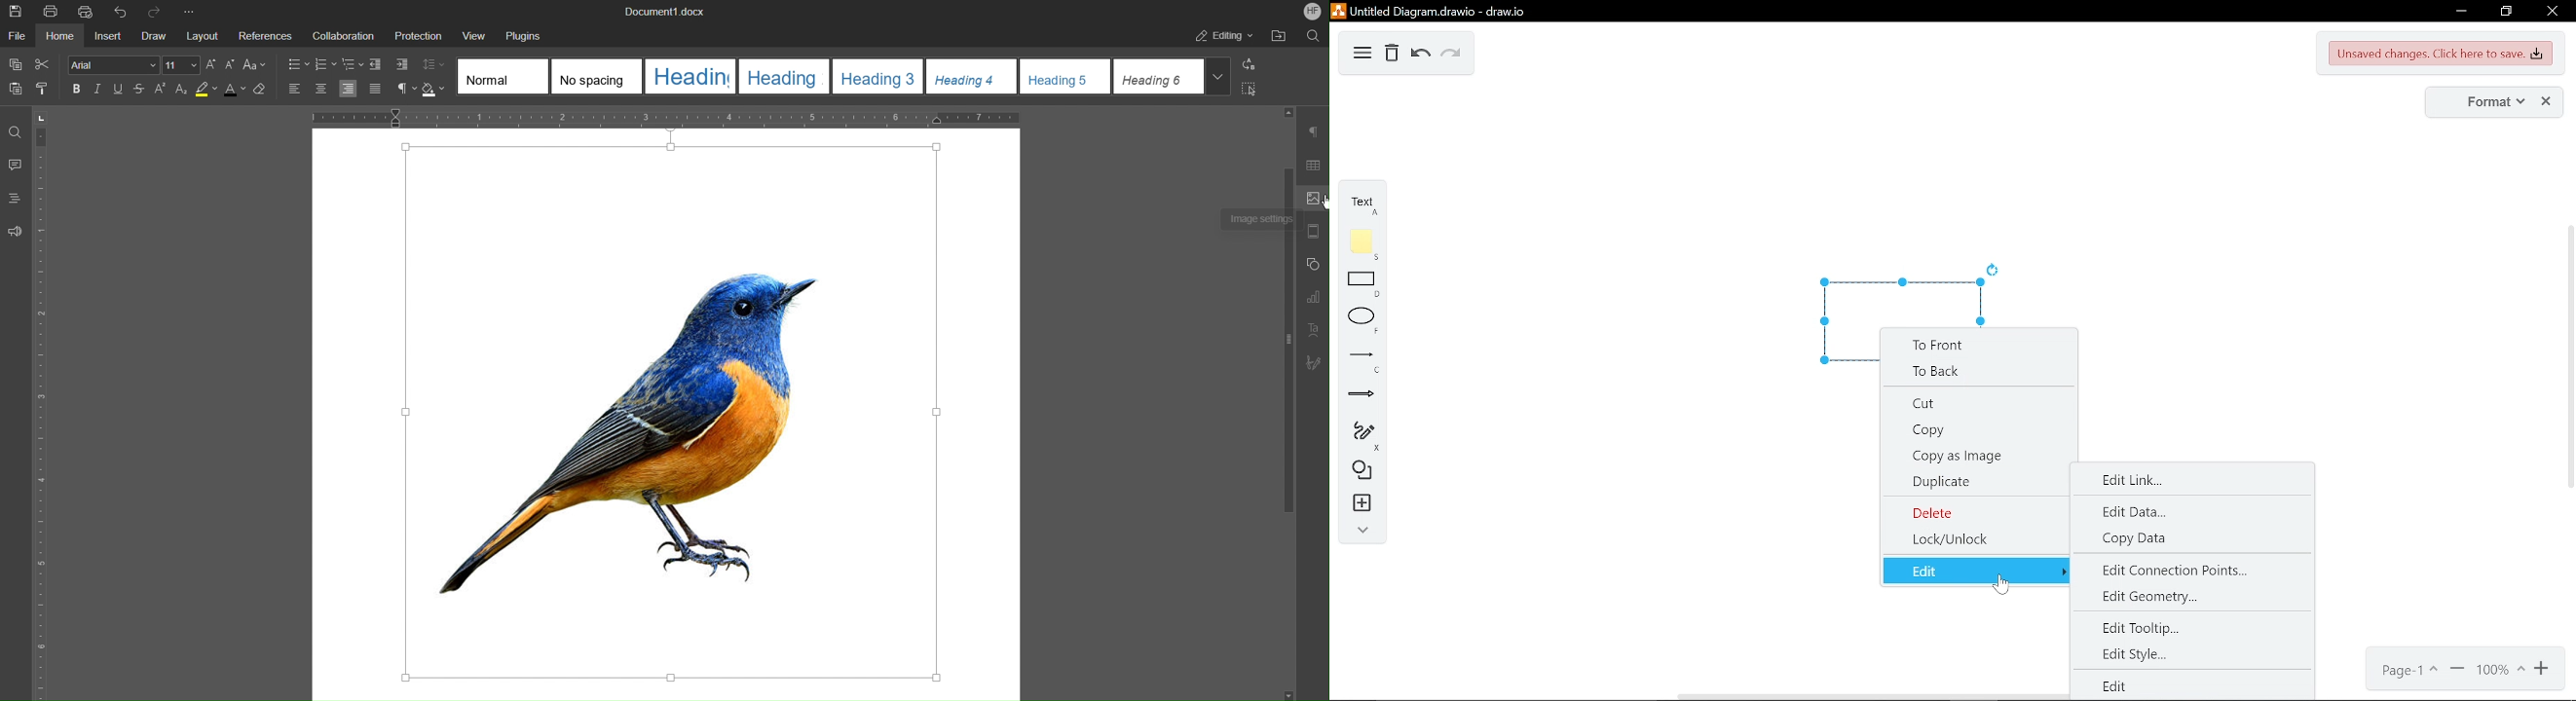  Describe the element at coordinates (1314, 362) in the screenshot. I see `Signature` at that location.